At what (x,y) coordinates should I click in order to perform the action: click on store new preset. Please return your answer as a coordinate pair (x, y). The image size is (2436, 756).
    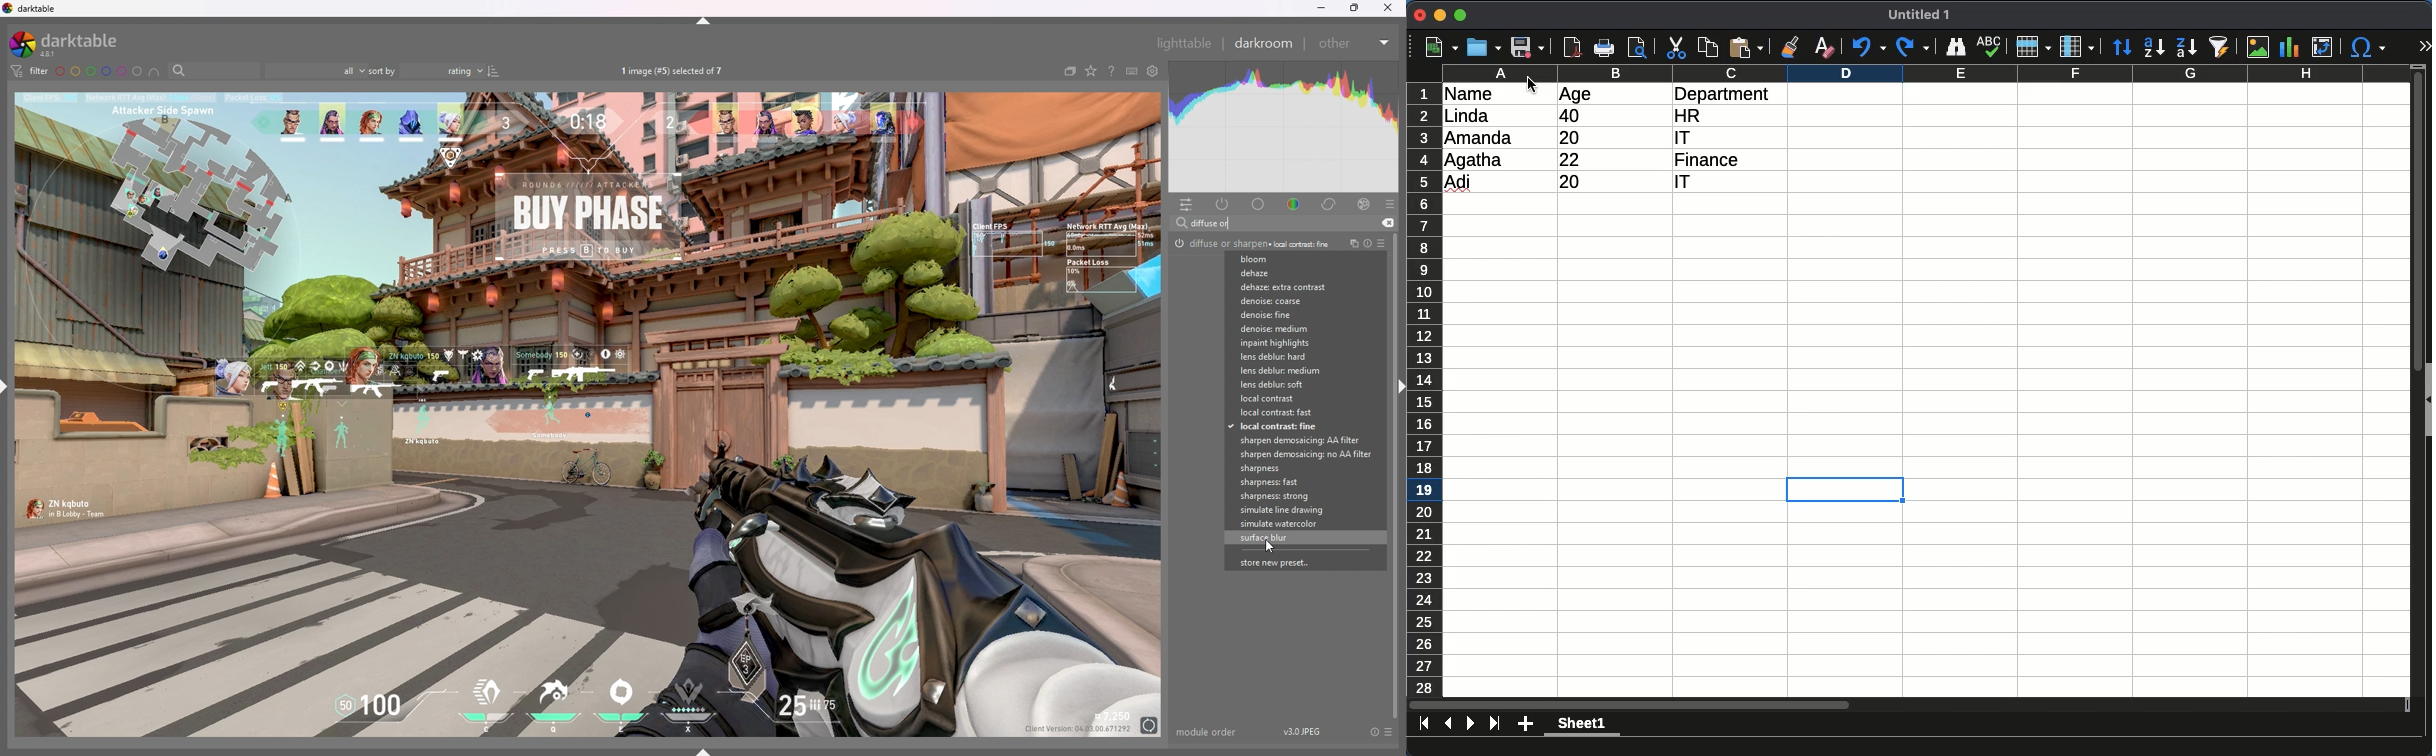
    Looking at the image, I should click on (1296, 563).